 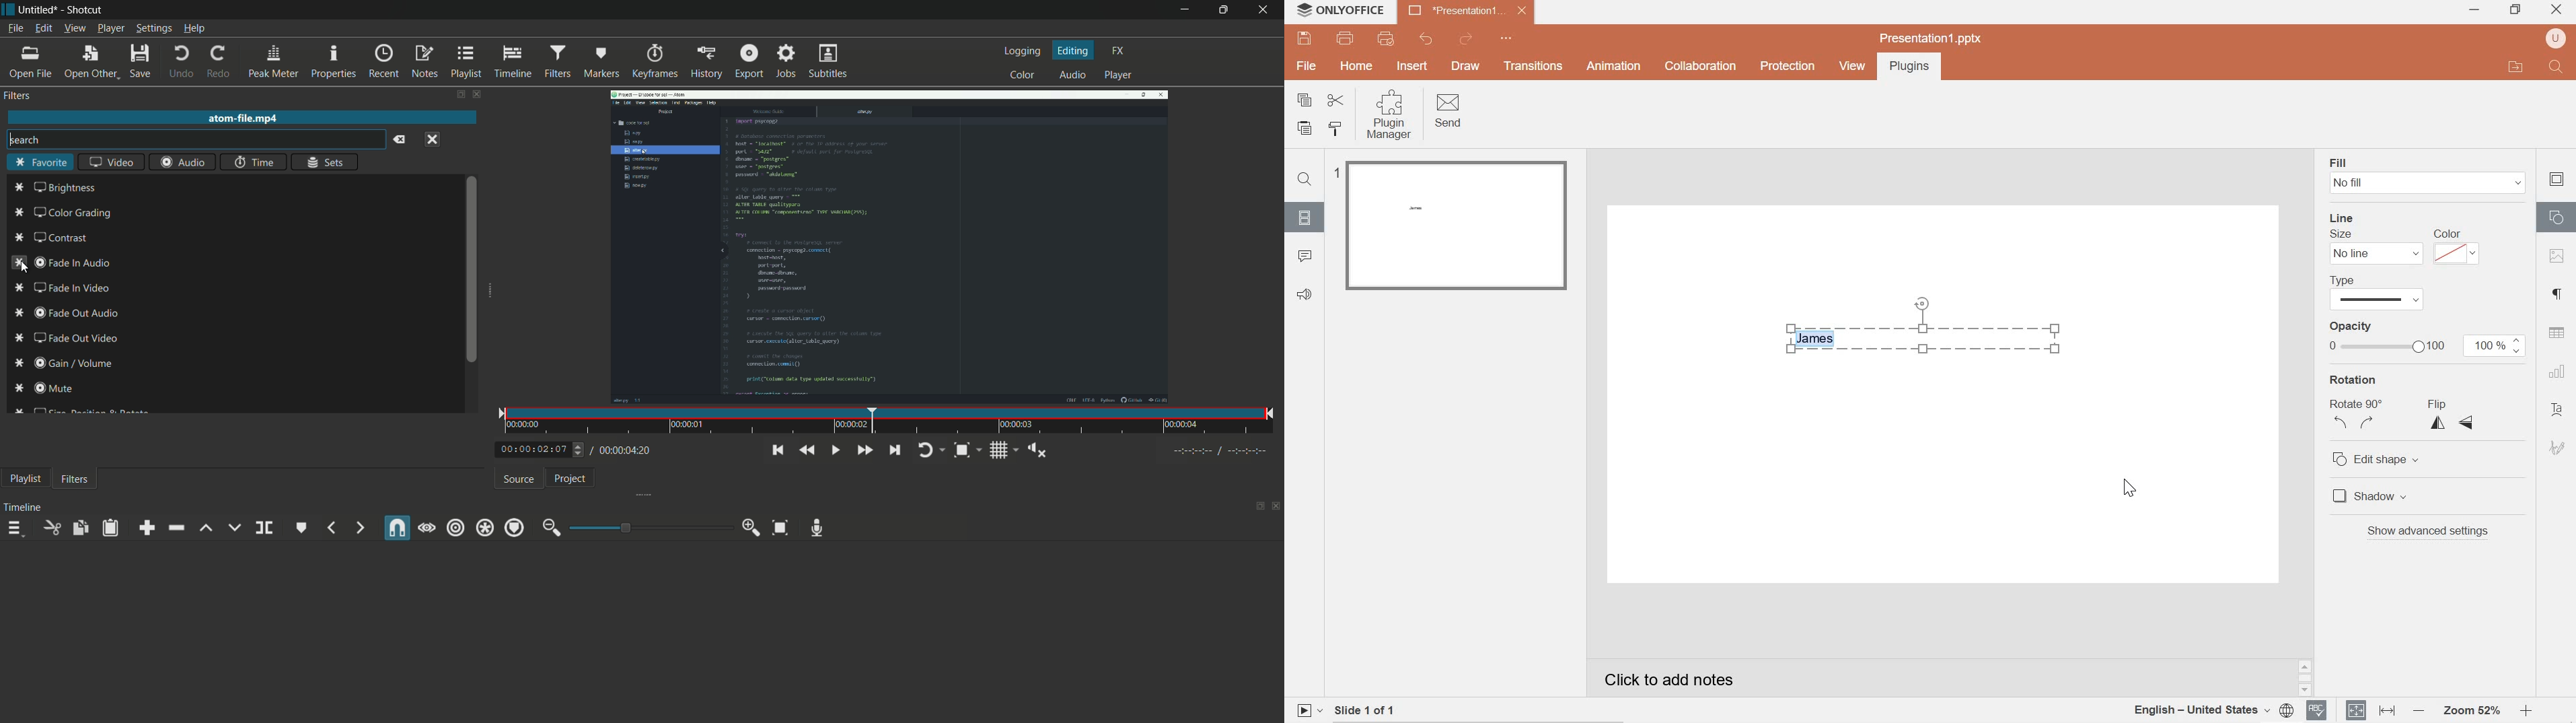 What do you see at coordinates (153, 28) in the screenshot?
I see `settings menu` at bounding box center [153, 28].